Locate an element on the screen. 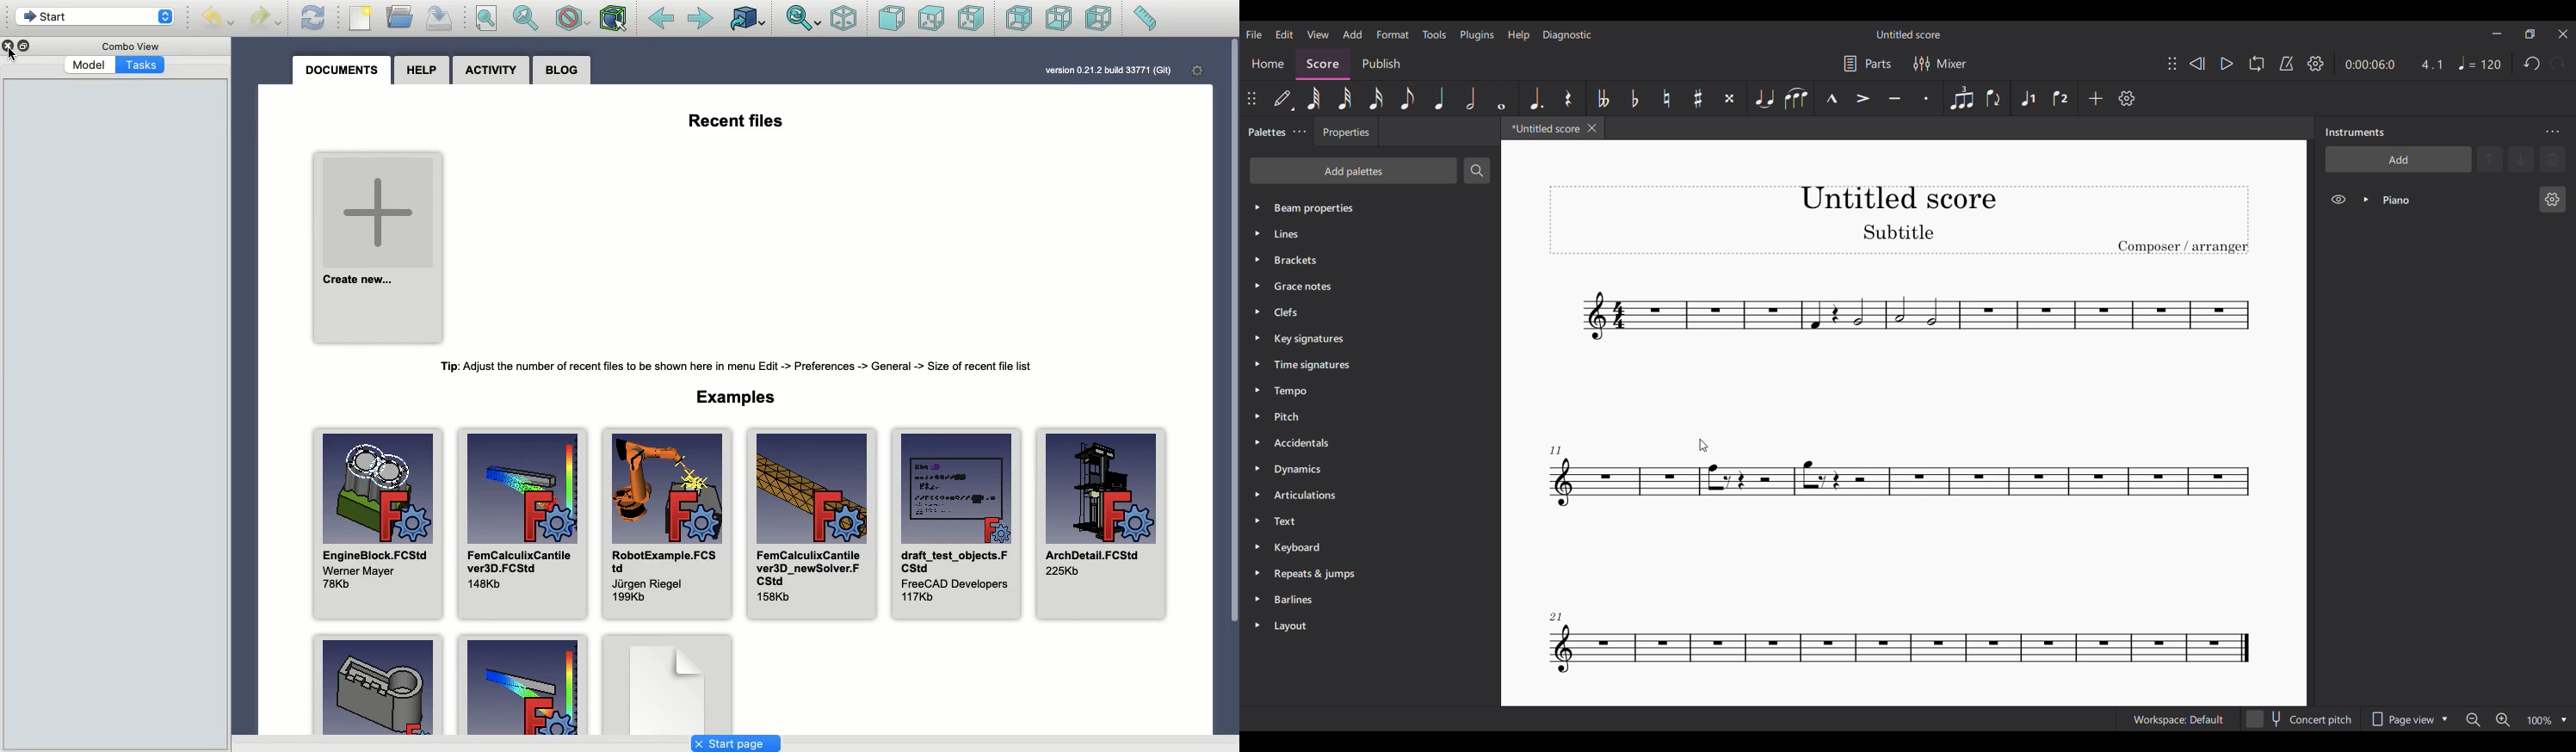 The height and width of the screenshot is (756, 2576). Tempo is located at coordinates (2481, 63).